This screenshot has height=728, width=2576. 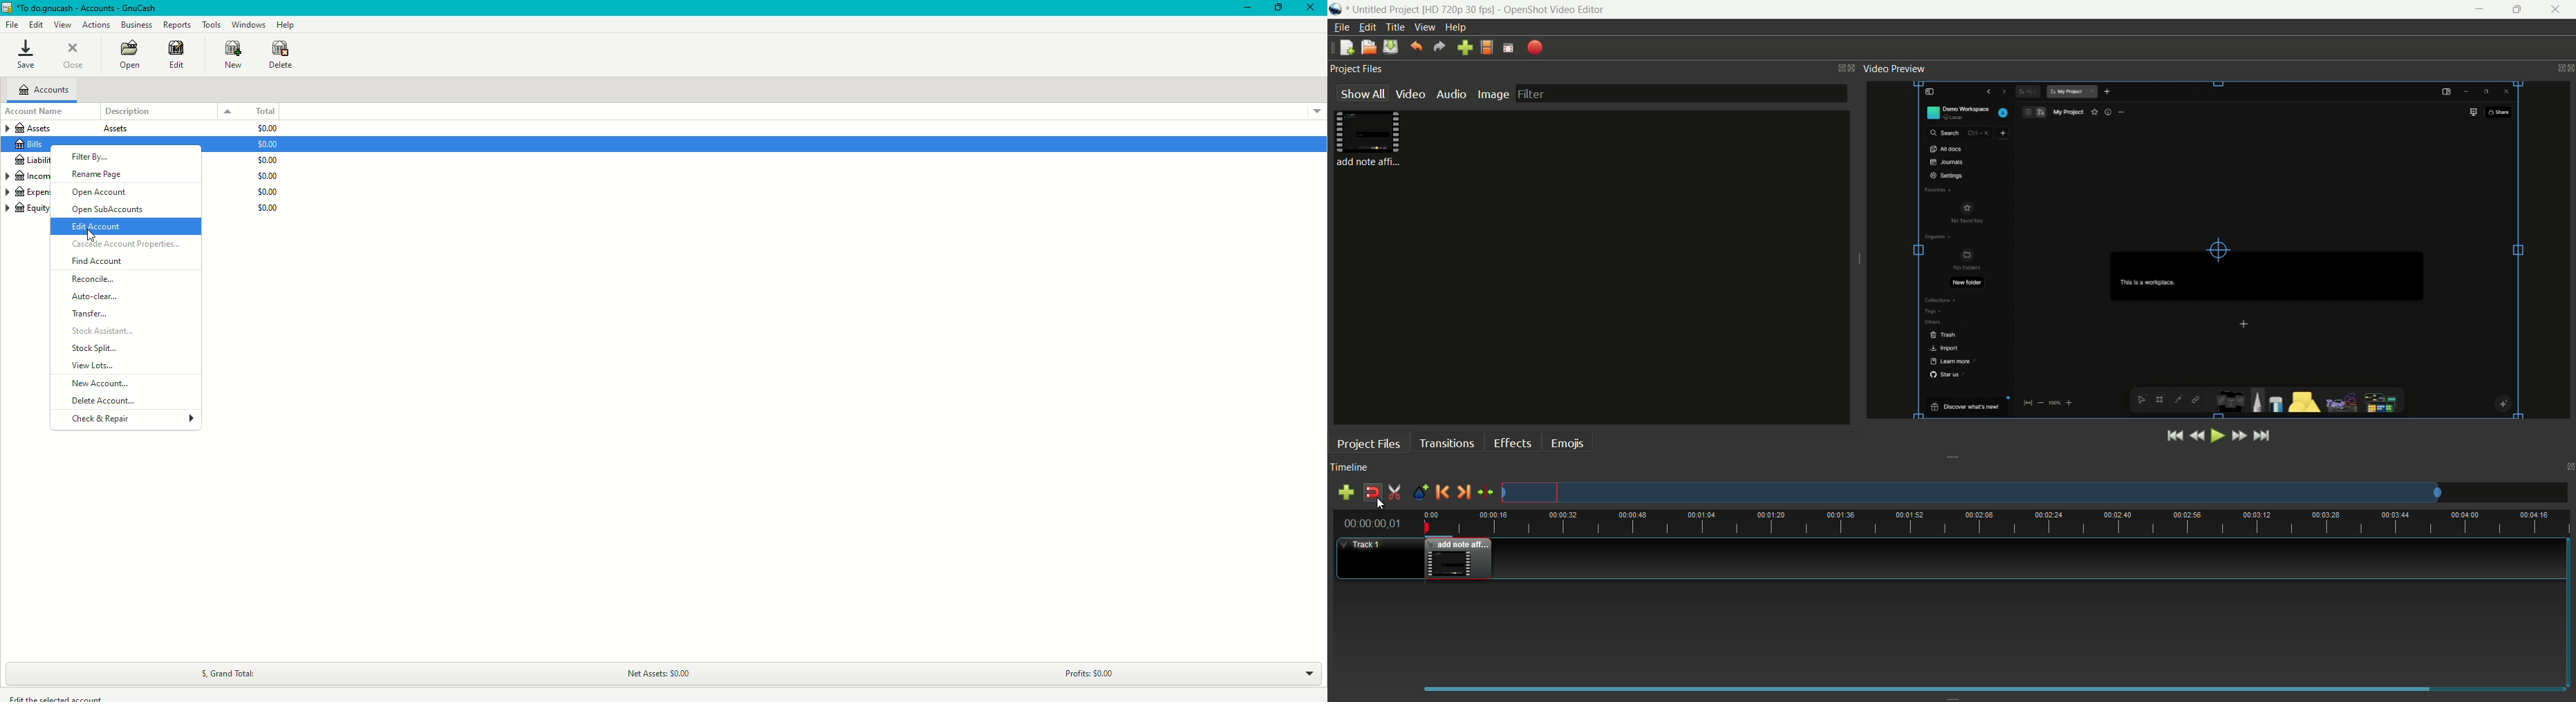 I want to click on Liabilities, so click(x=28, y=160).